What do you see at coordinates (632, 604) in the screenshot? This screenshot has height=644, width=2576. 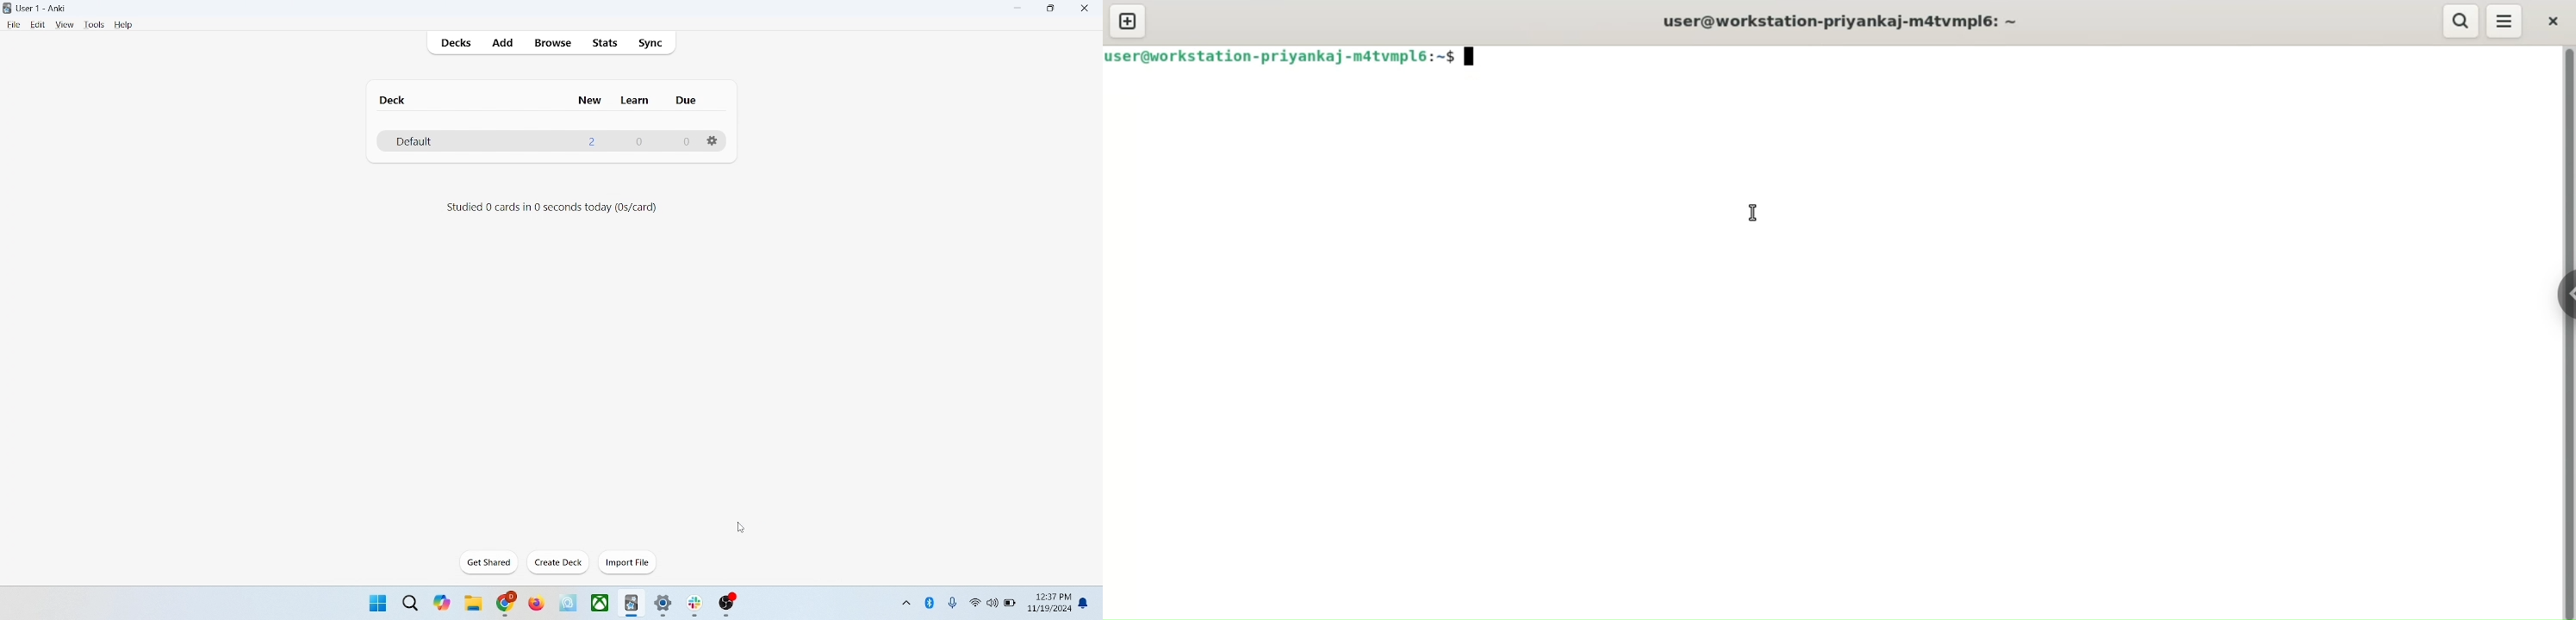 I see `icon` at bounding box center [632, 604].